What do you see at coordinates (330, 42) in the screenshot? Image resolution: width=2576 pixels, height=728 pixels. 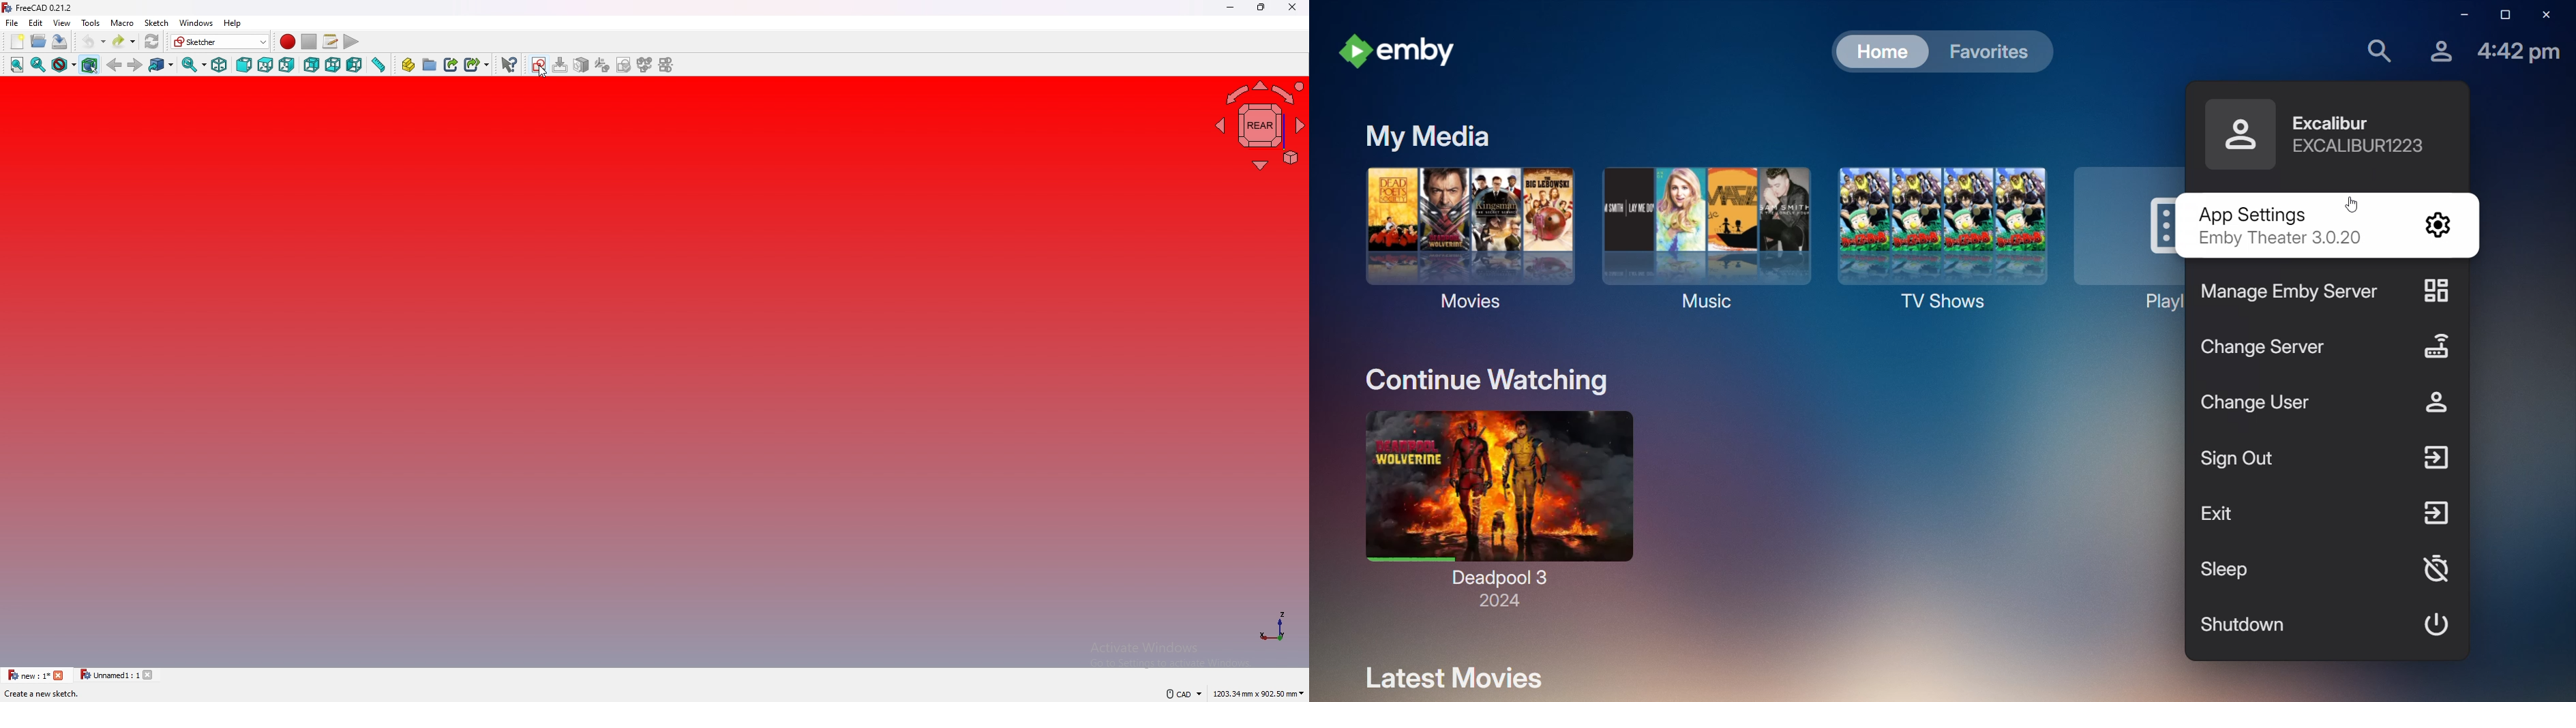 I see `macros` at bounding box center [330, 42].